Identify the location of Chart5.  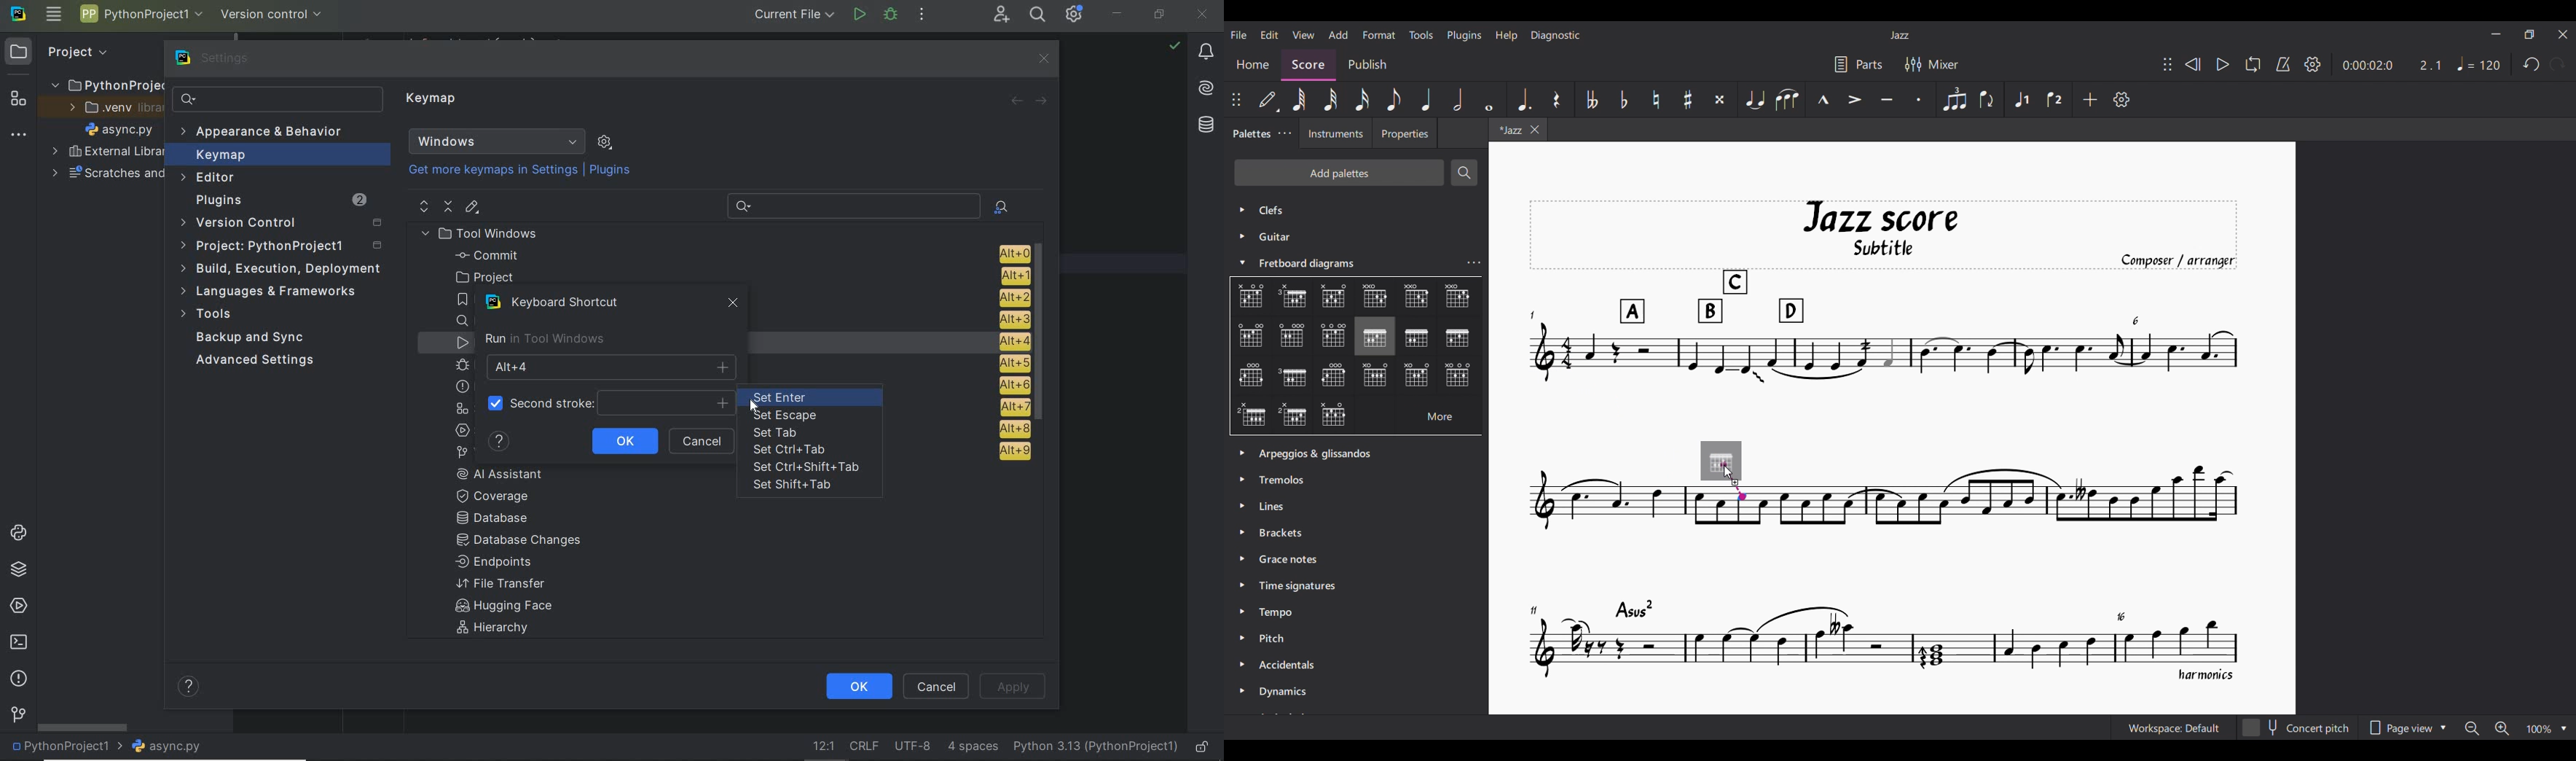
(1417, 299).